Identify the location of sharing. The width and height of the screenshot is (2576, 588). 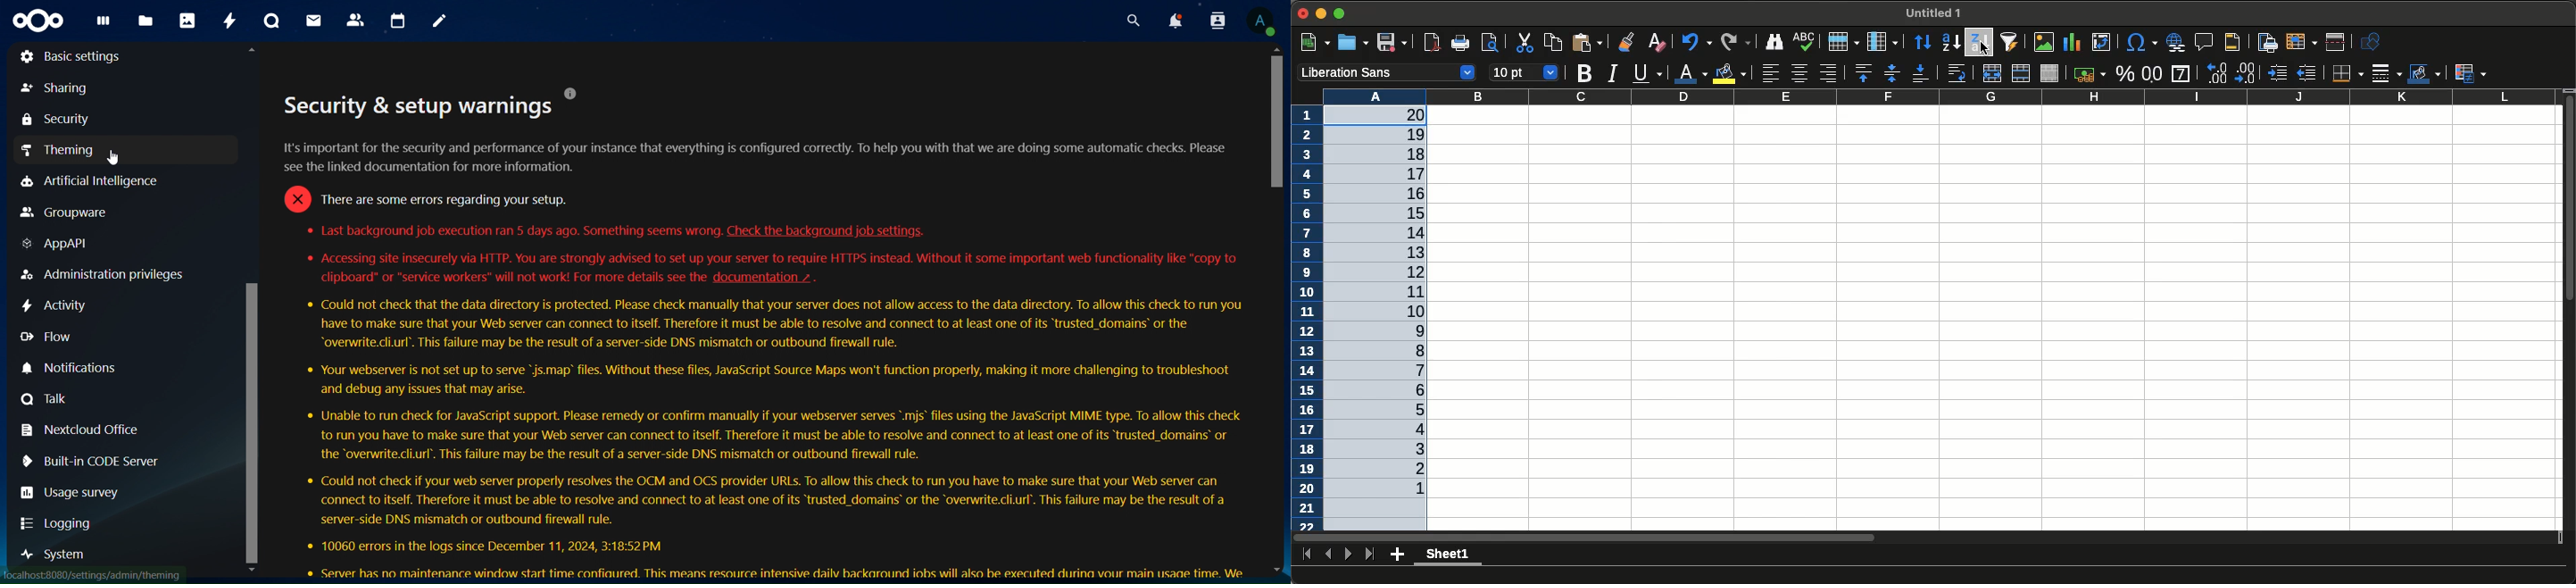
(58, 88).